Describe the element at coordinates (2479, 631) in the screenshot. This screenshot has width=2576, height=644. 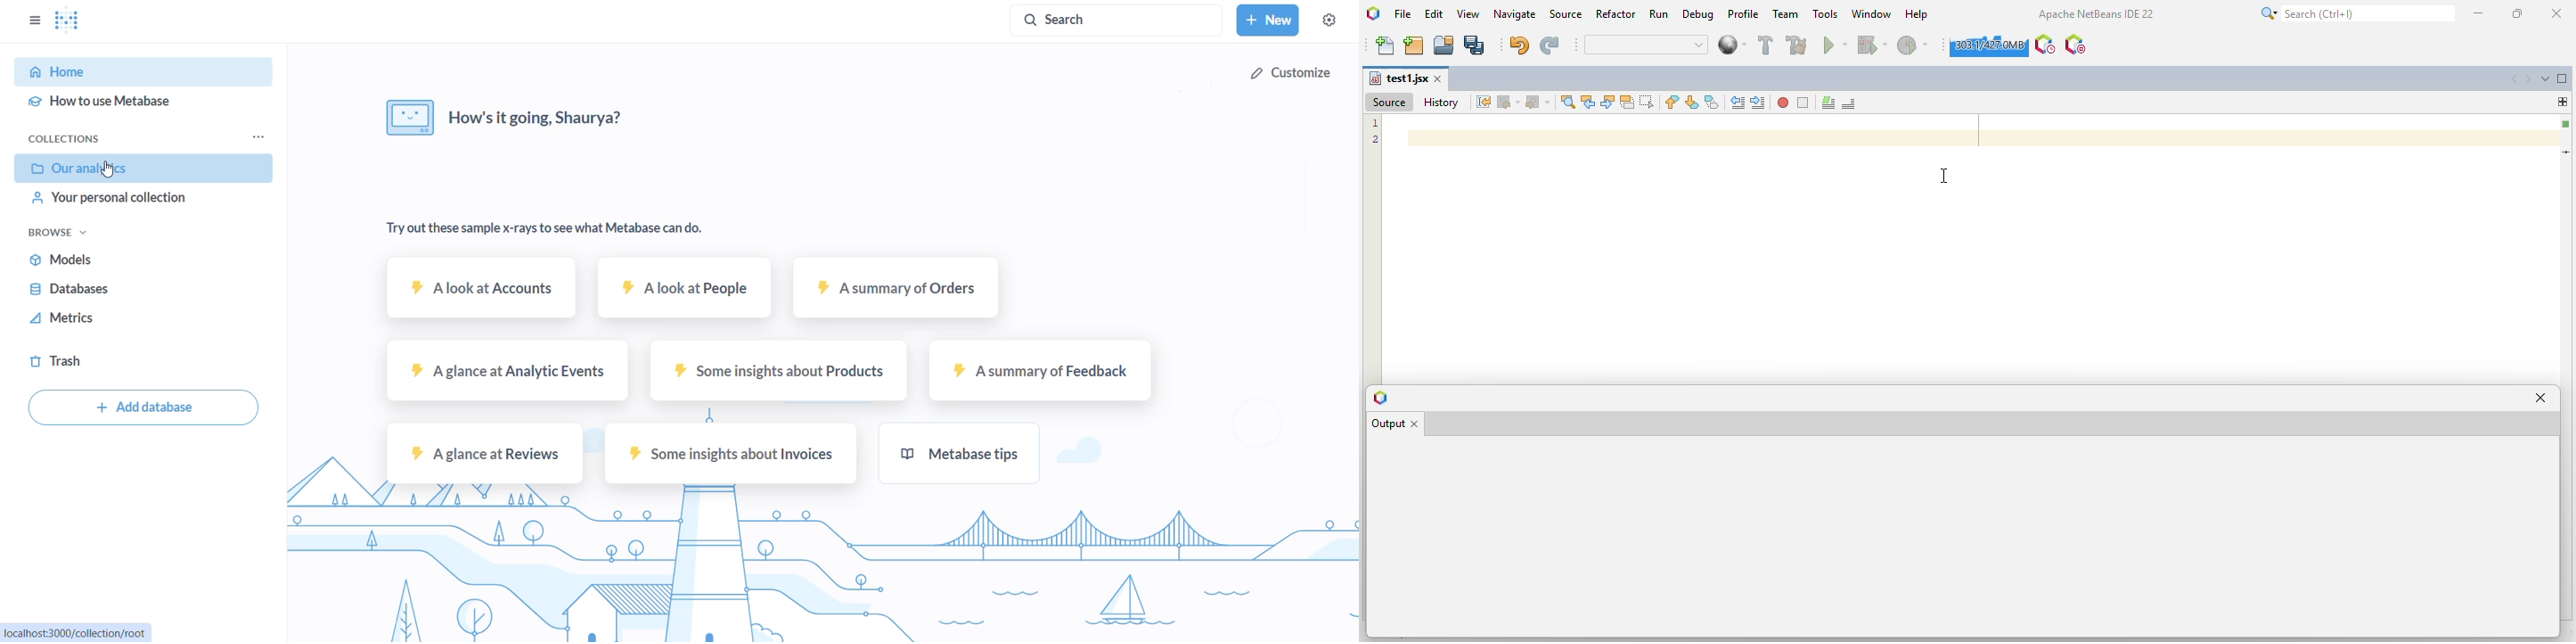
I see `insert mode` at that location.